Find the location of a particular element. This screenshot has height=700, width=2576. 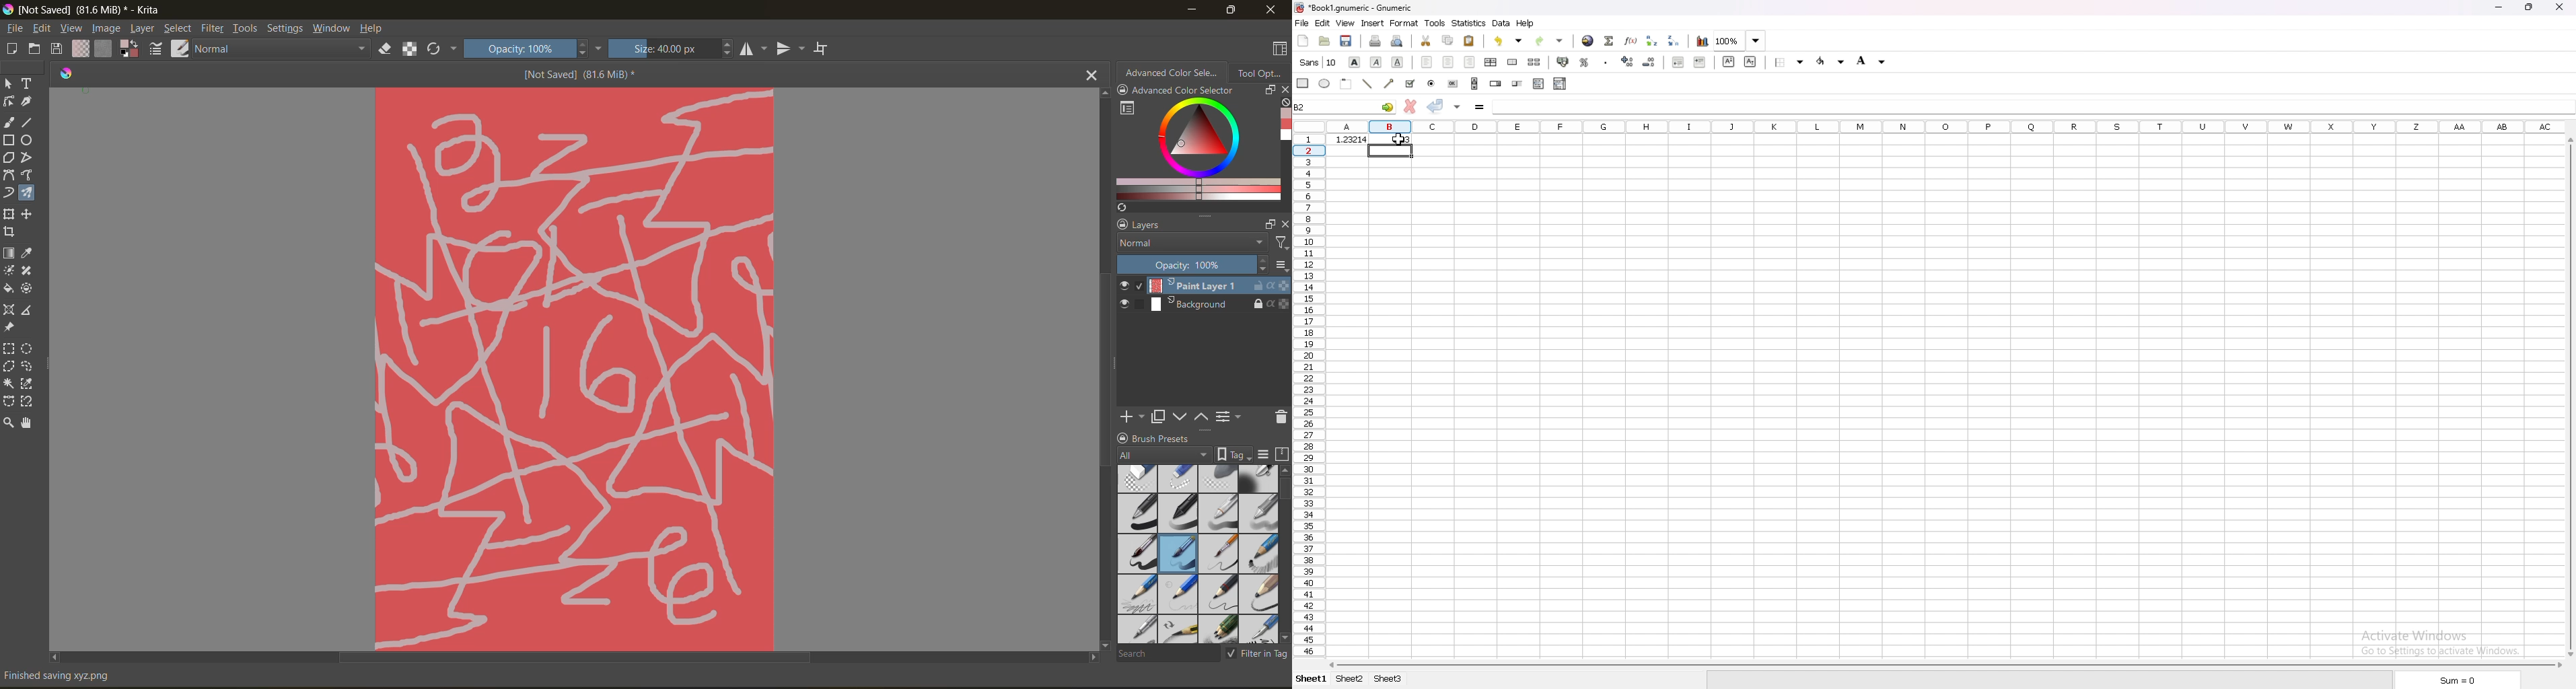

tool is located at coordinates (27, 422).